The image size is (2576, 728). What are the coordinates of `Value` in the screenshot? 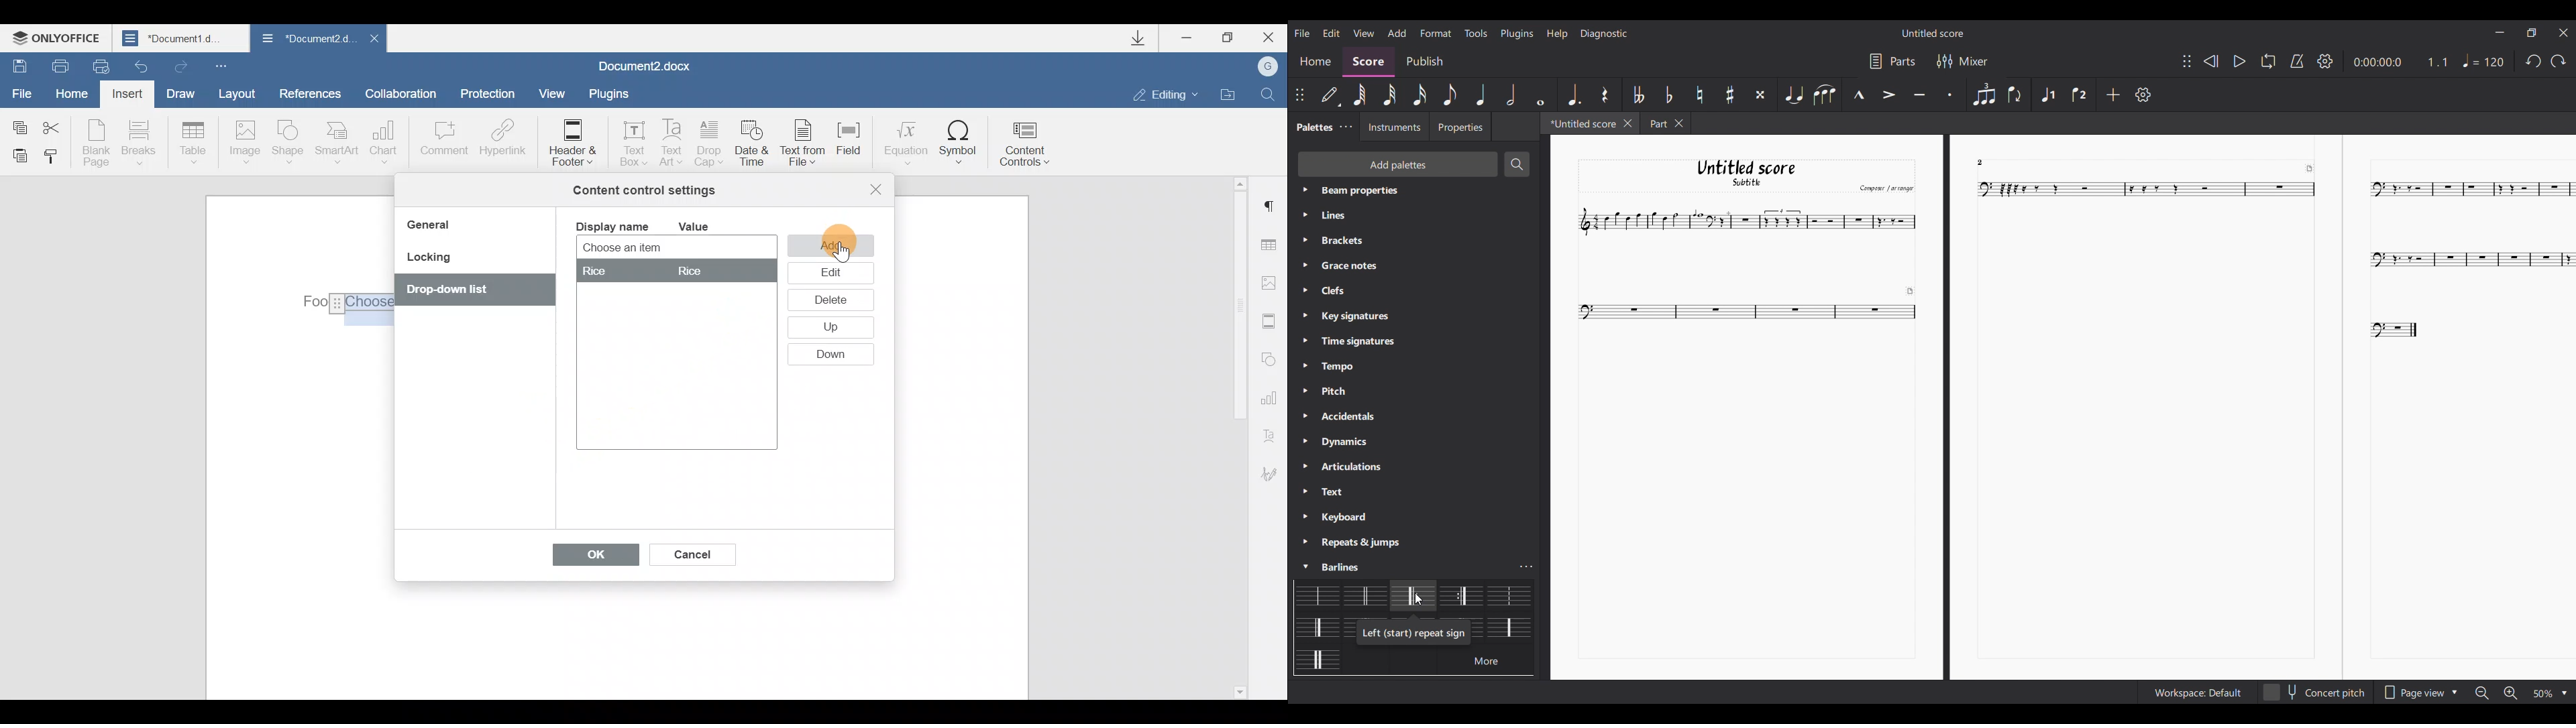 It's located at (704, 227).